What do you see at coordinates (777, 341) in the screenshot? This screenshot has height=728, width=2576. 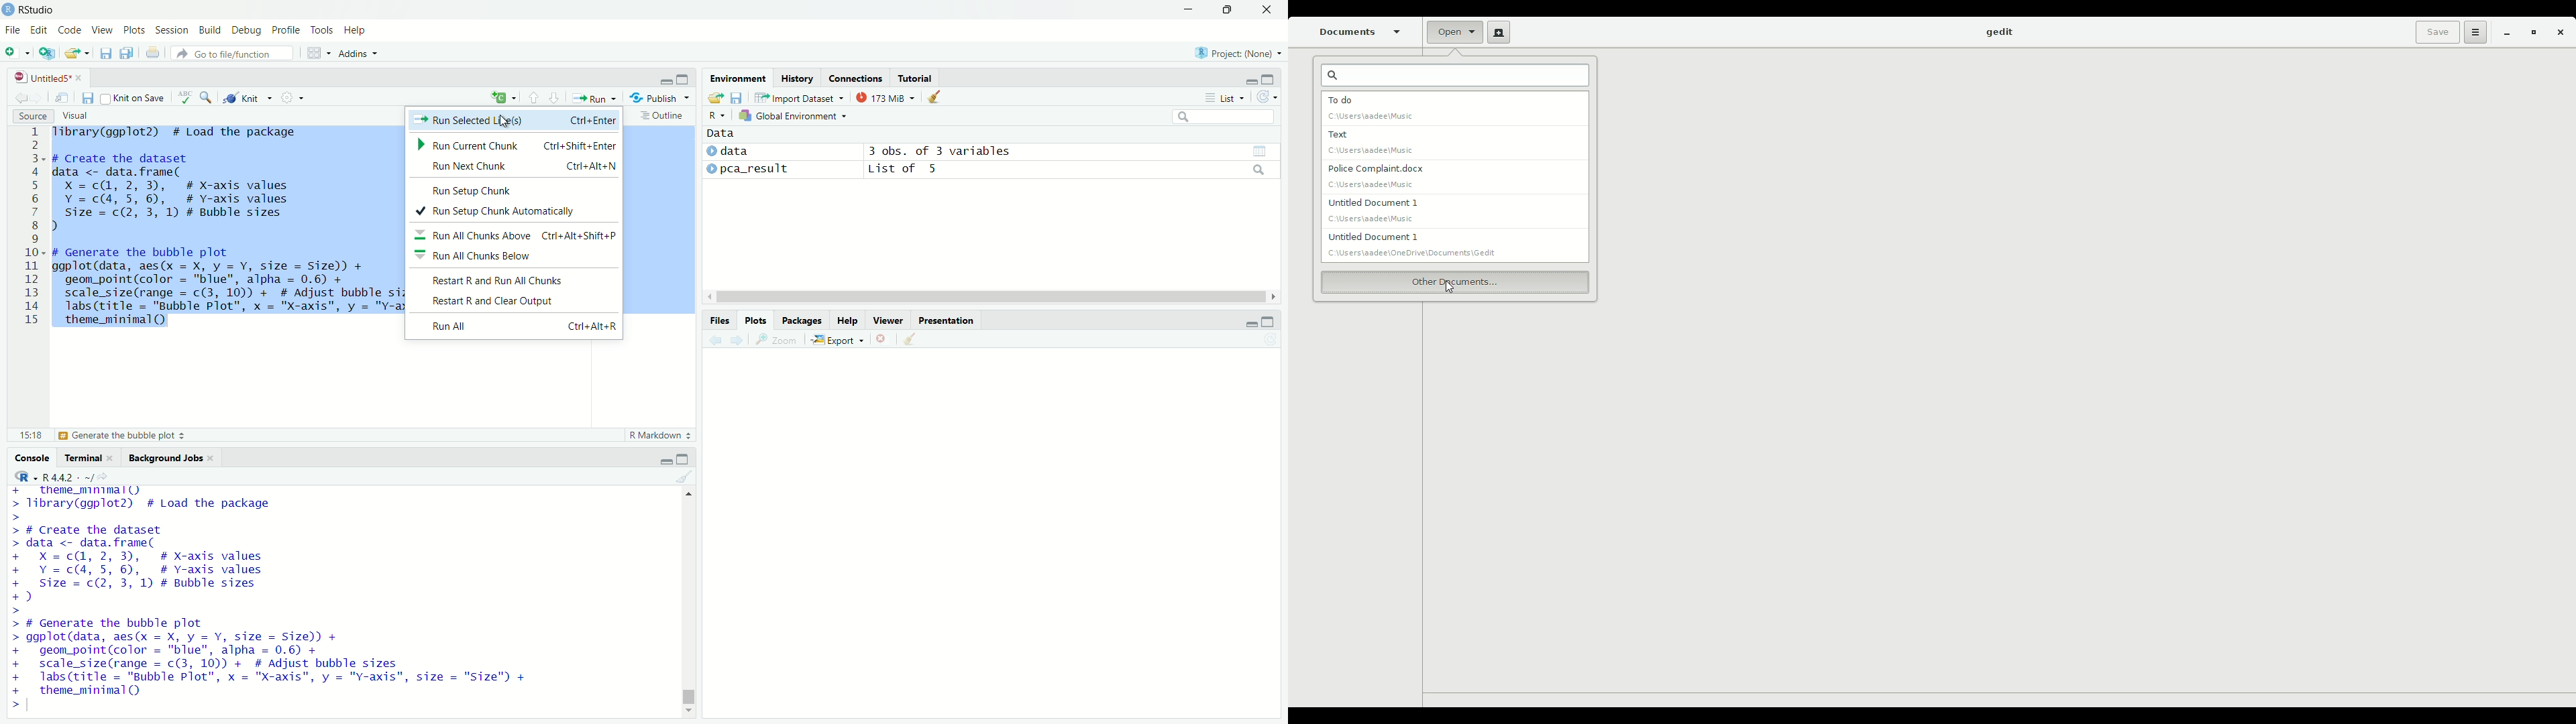 I see `zoom` at bounding box center [777, 341].